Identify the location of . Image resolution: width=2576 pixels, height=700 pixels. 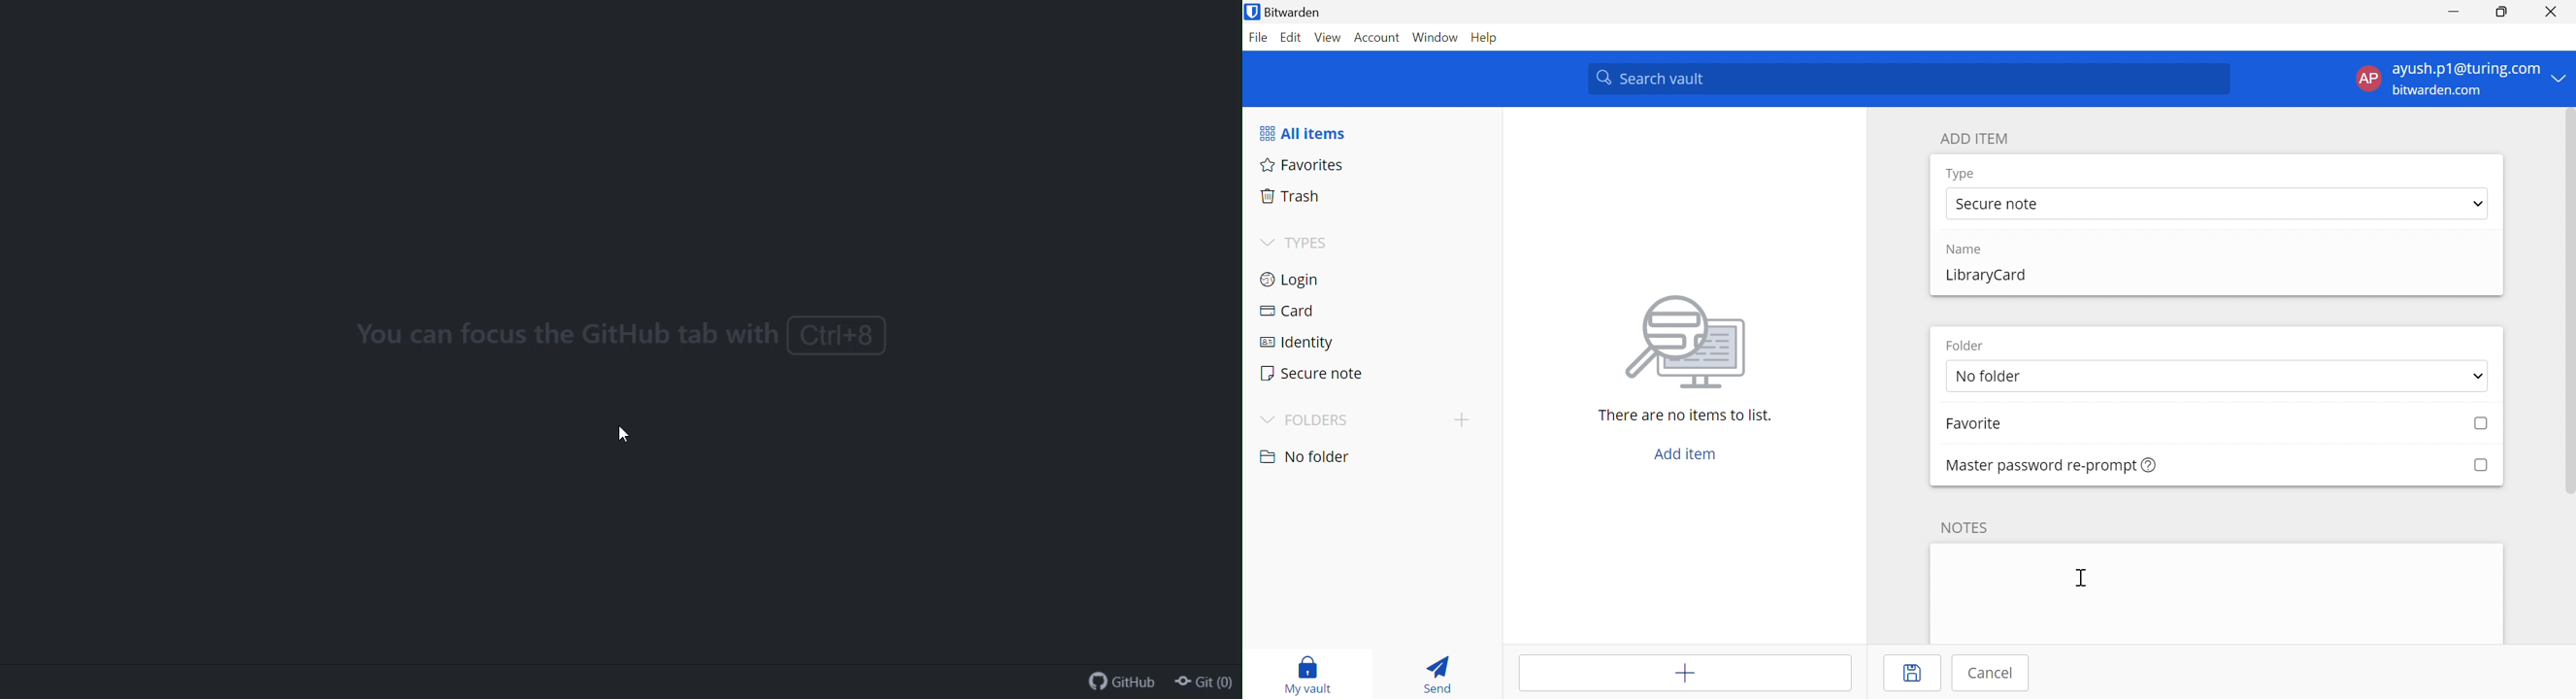
(1969, 248).